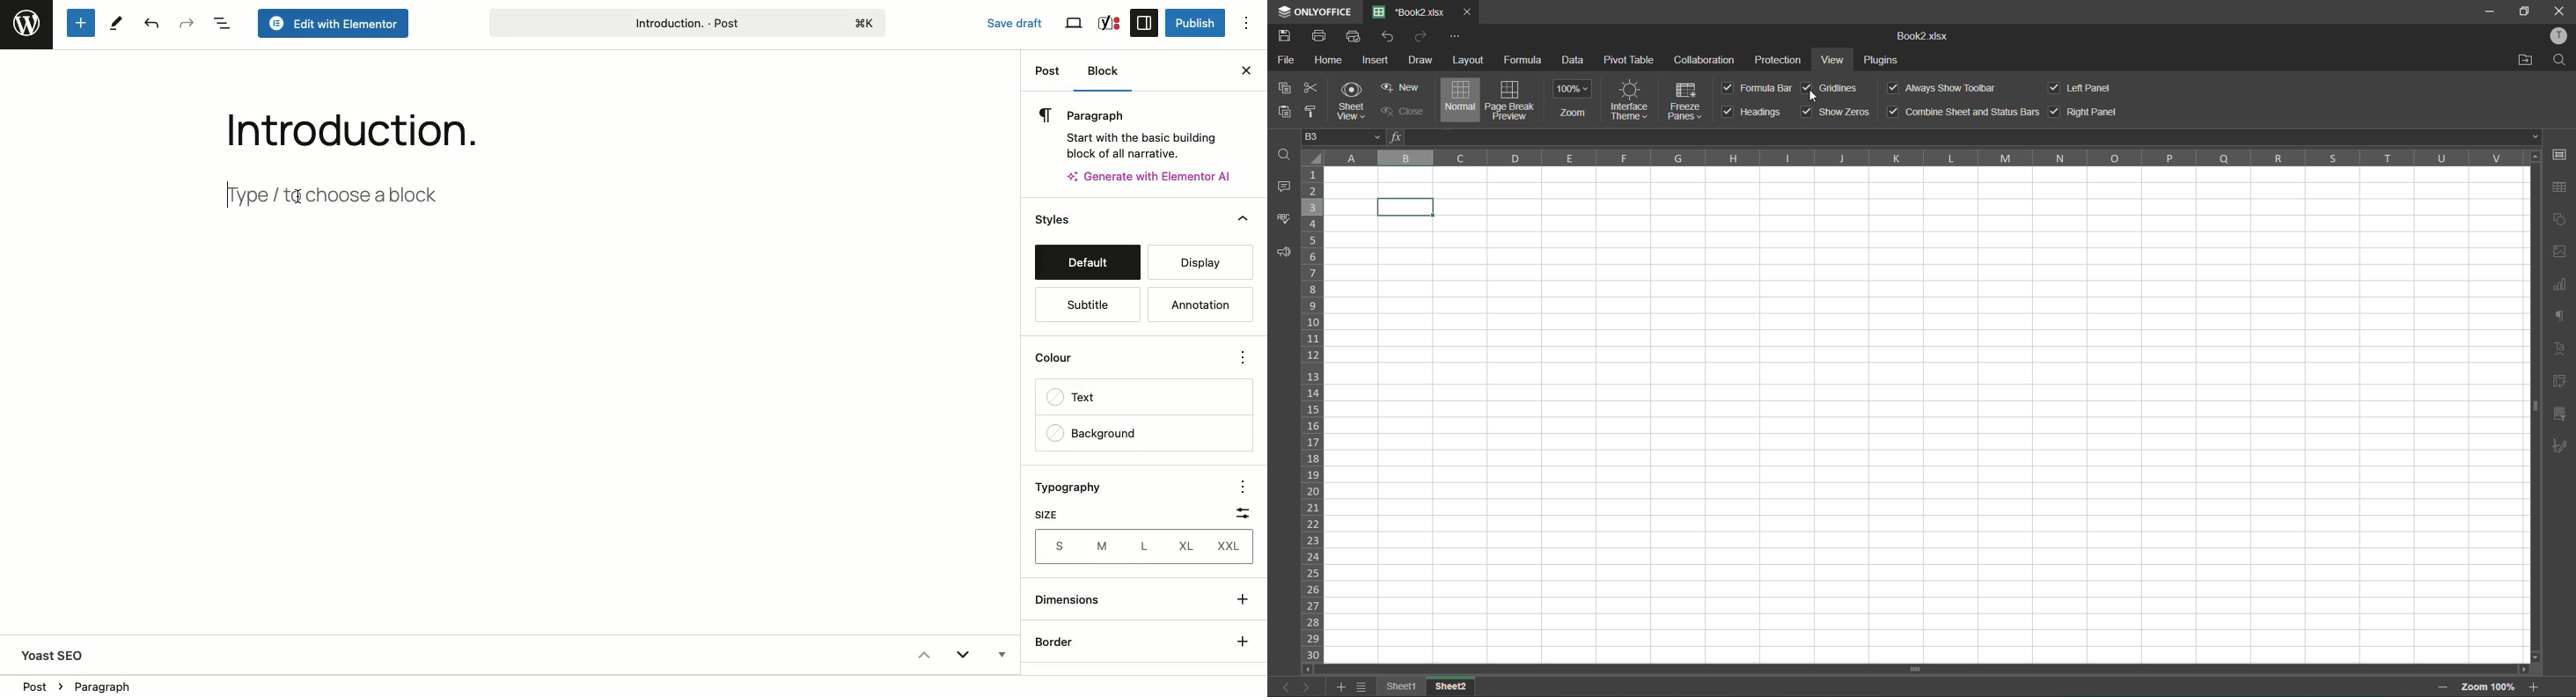 This screenshot has width=2576, height=700. What do you see at coordinates (1092, 434) in the screenshot?
I see `Background` at bounding box center [1092, 434].